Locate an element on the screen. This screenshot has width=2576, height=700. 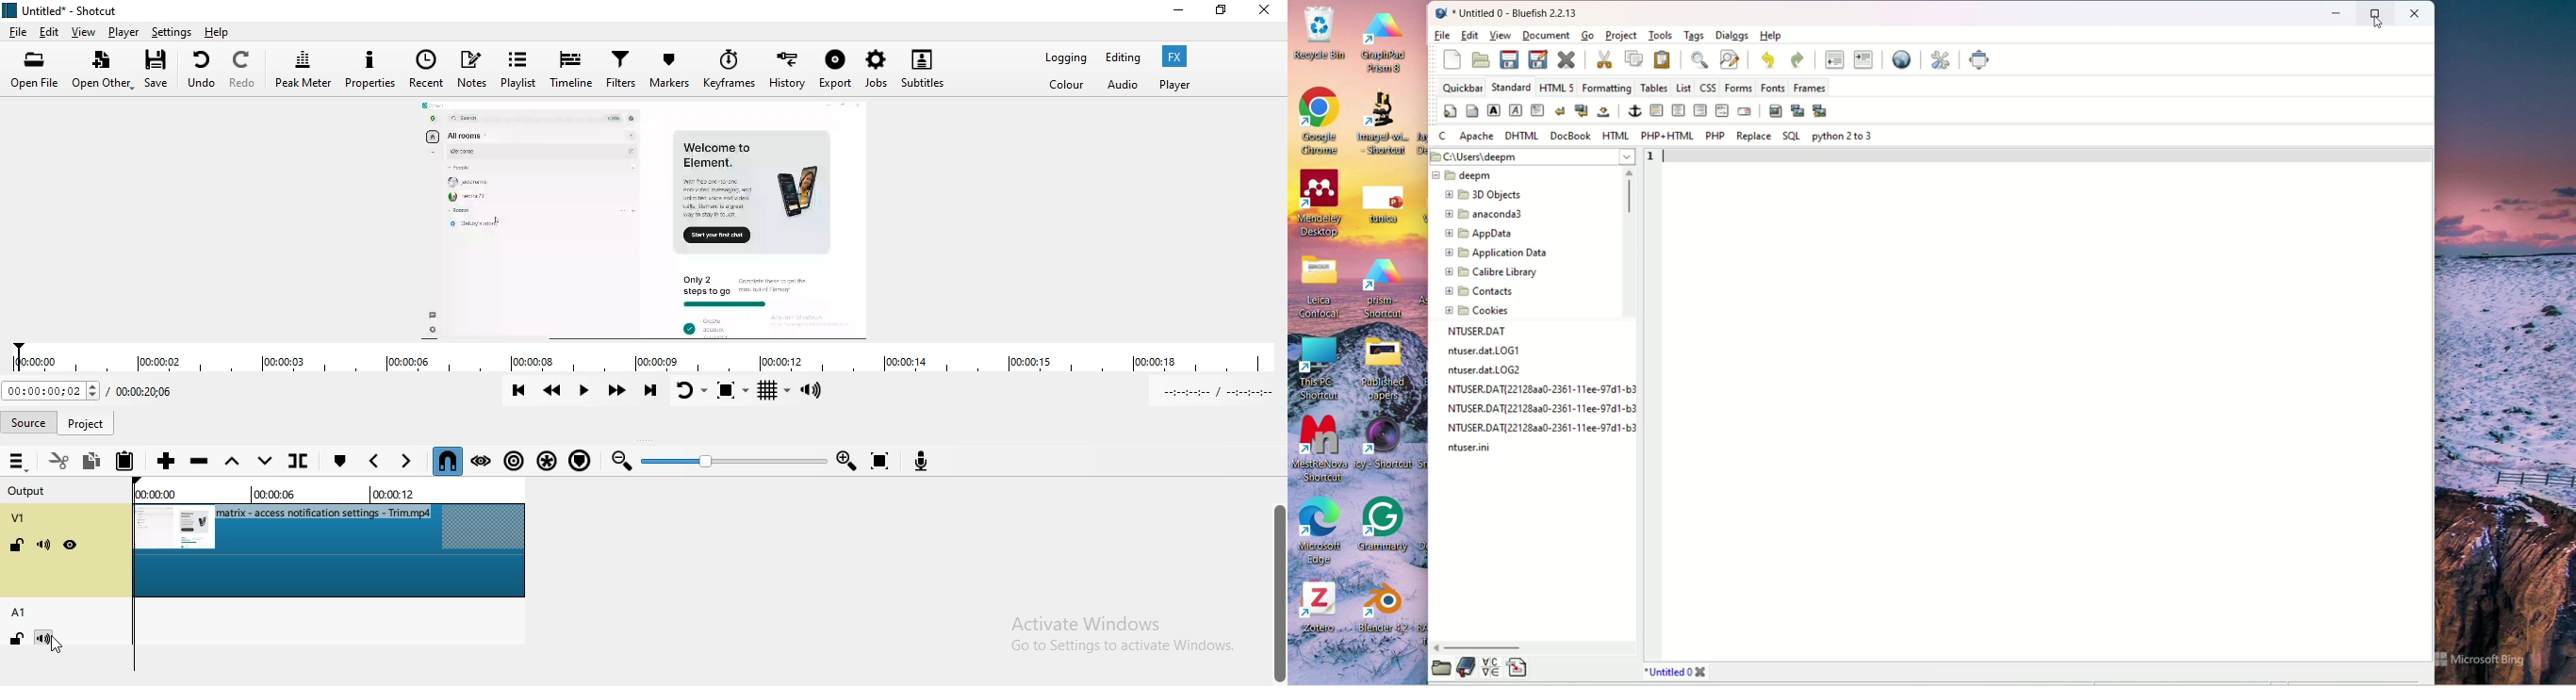
Scrub while dragging is located at coordinates (483, 462).